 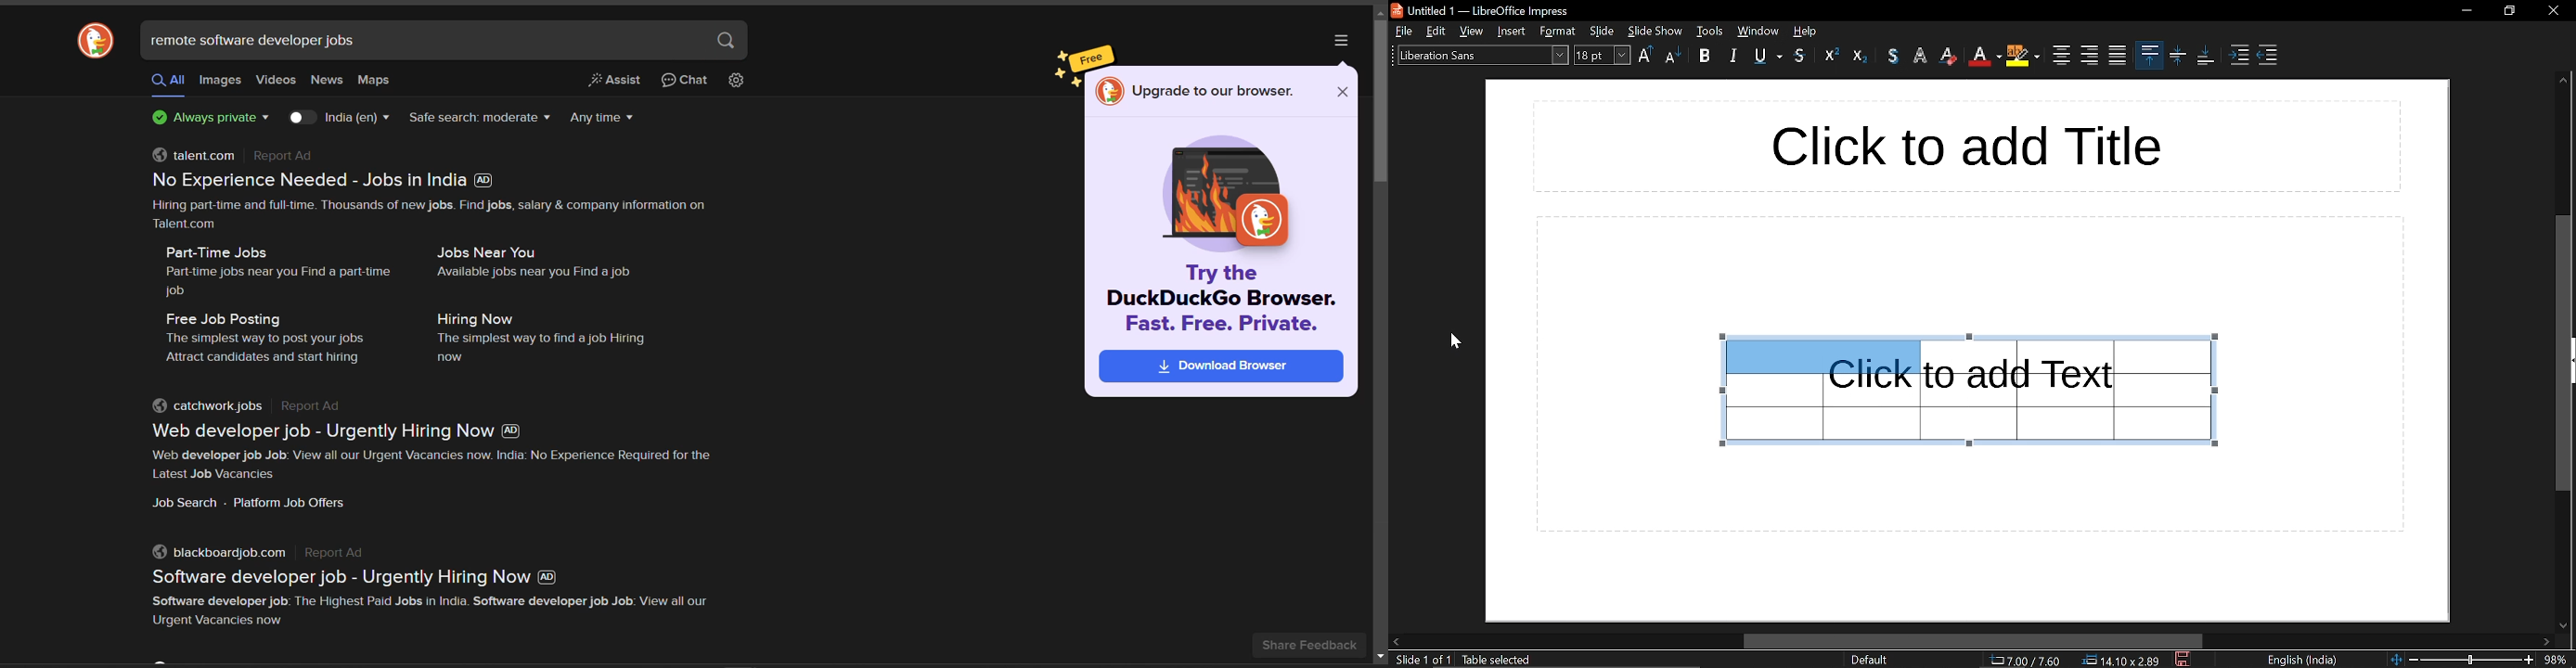 What do you see at coordinates (168, 81) in the screenshot?
I see `all` at bounding box center [168, 81].